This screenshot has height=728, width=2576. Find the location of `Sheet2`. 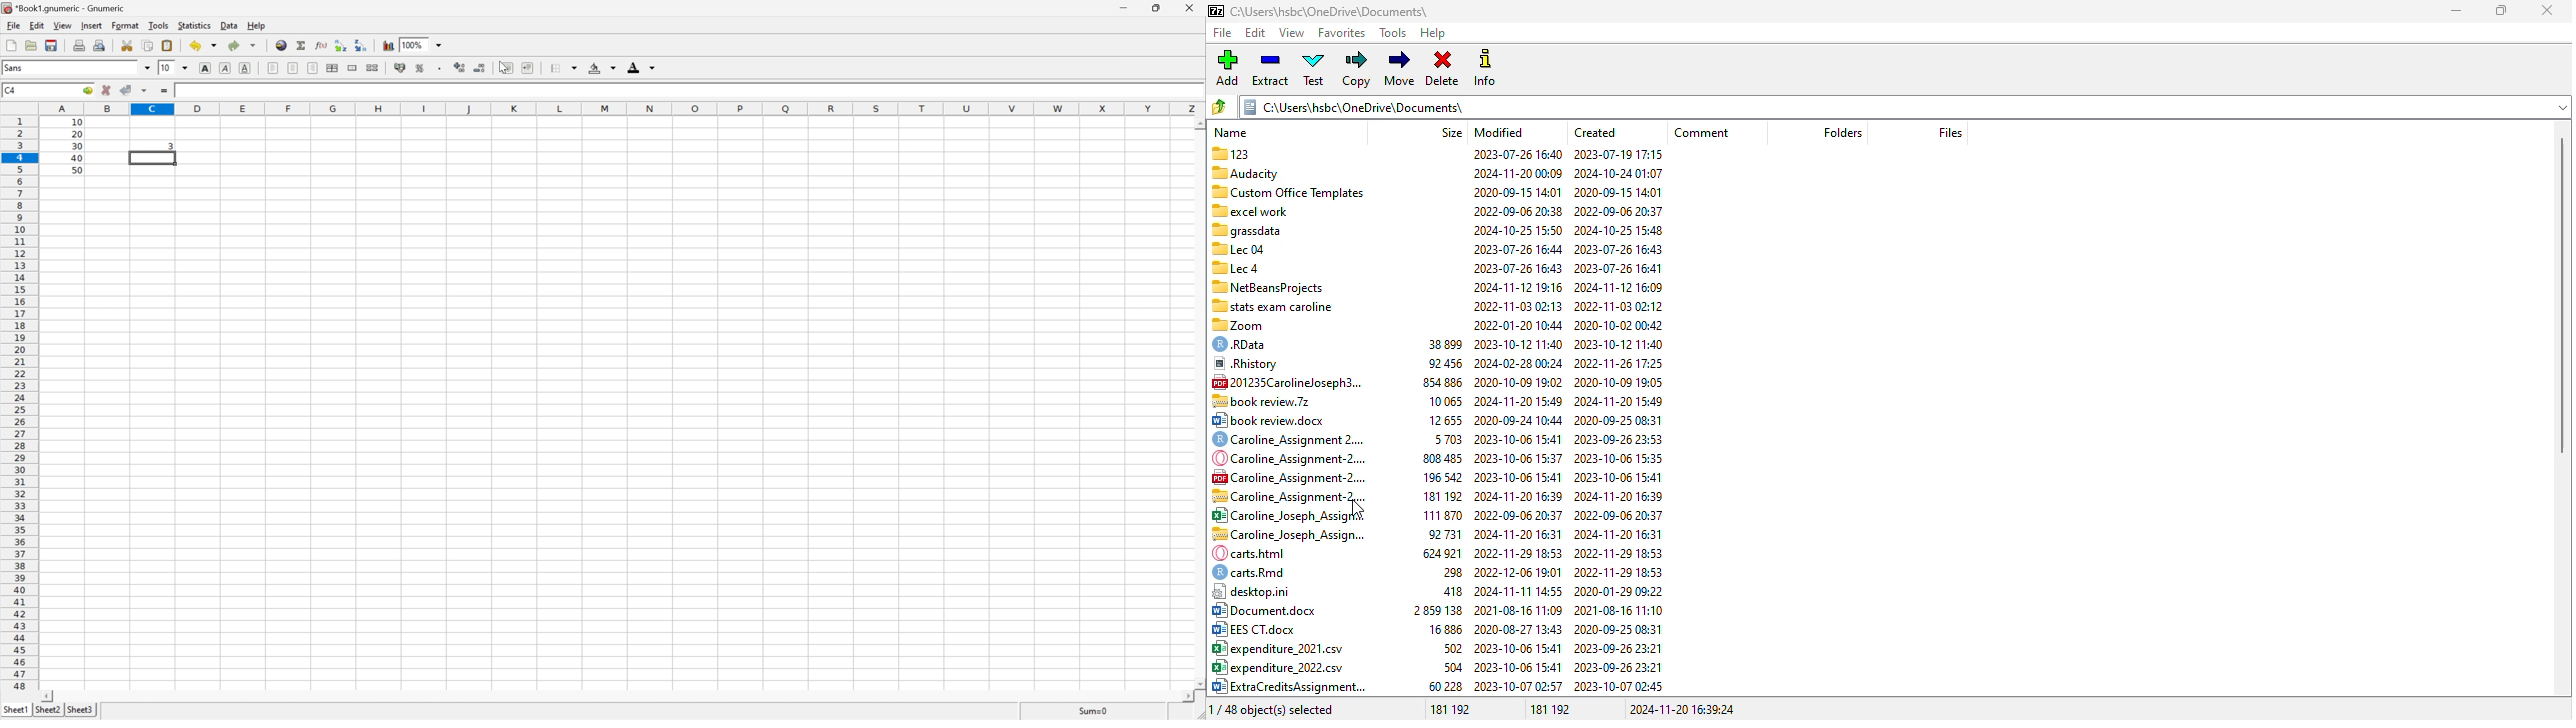

Sheet2 is located at coordinates (48, 711).